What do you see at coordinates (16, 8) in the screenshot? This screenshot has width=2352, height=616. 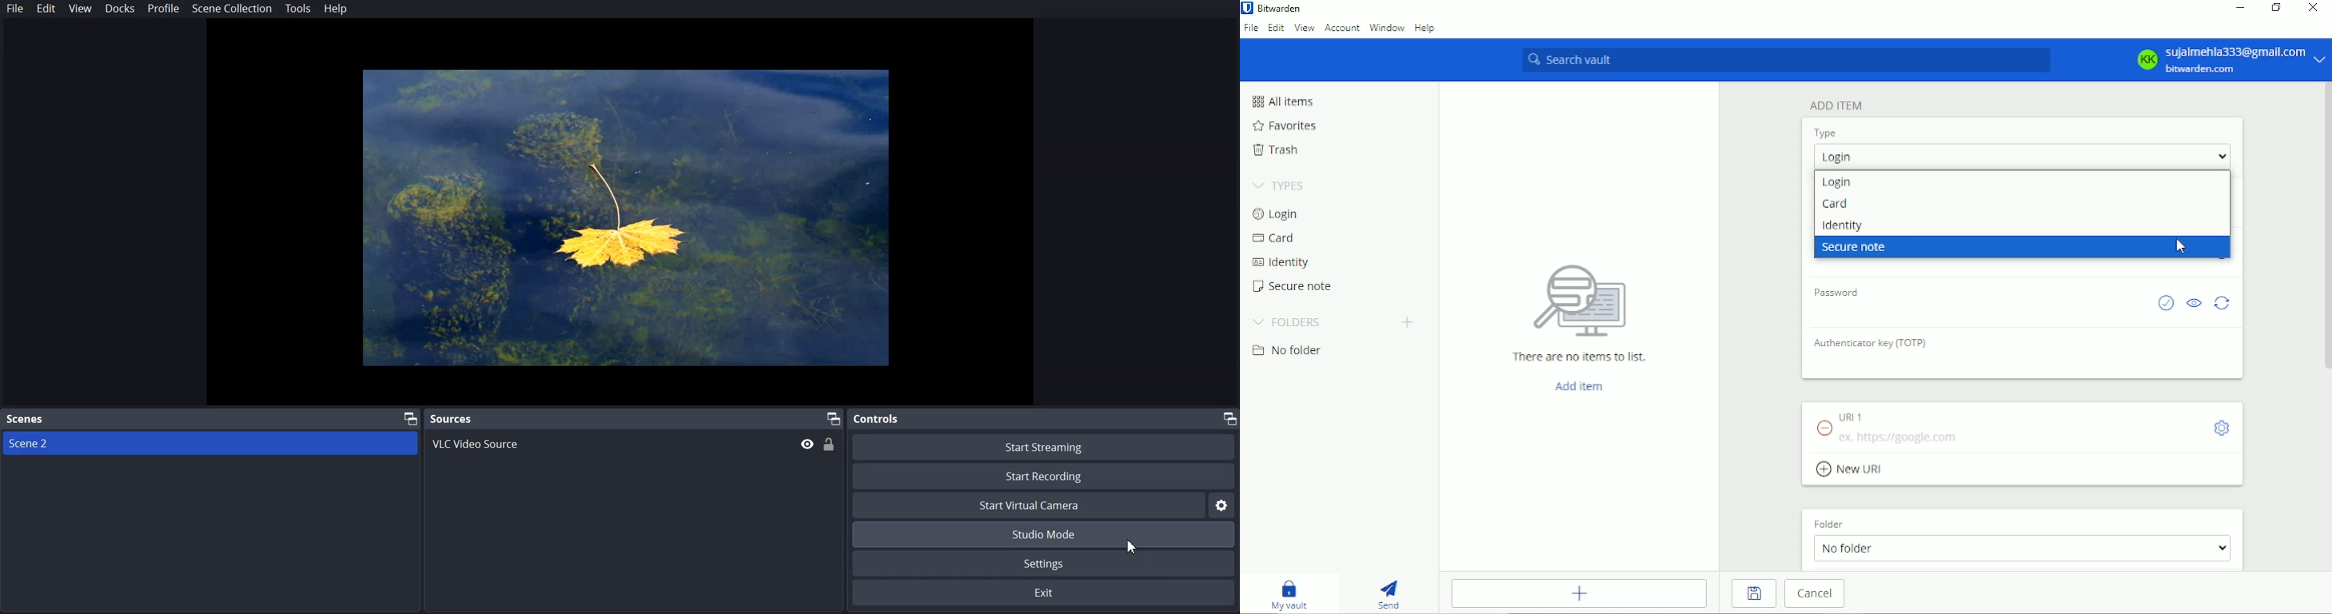 I see `File` at bounding box center [16, 8].